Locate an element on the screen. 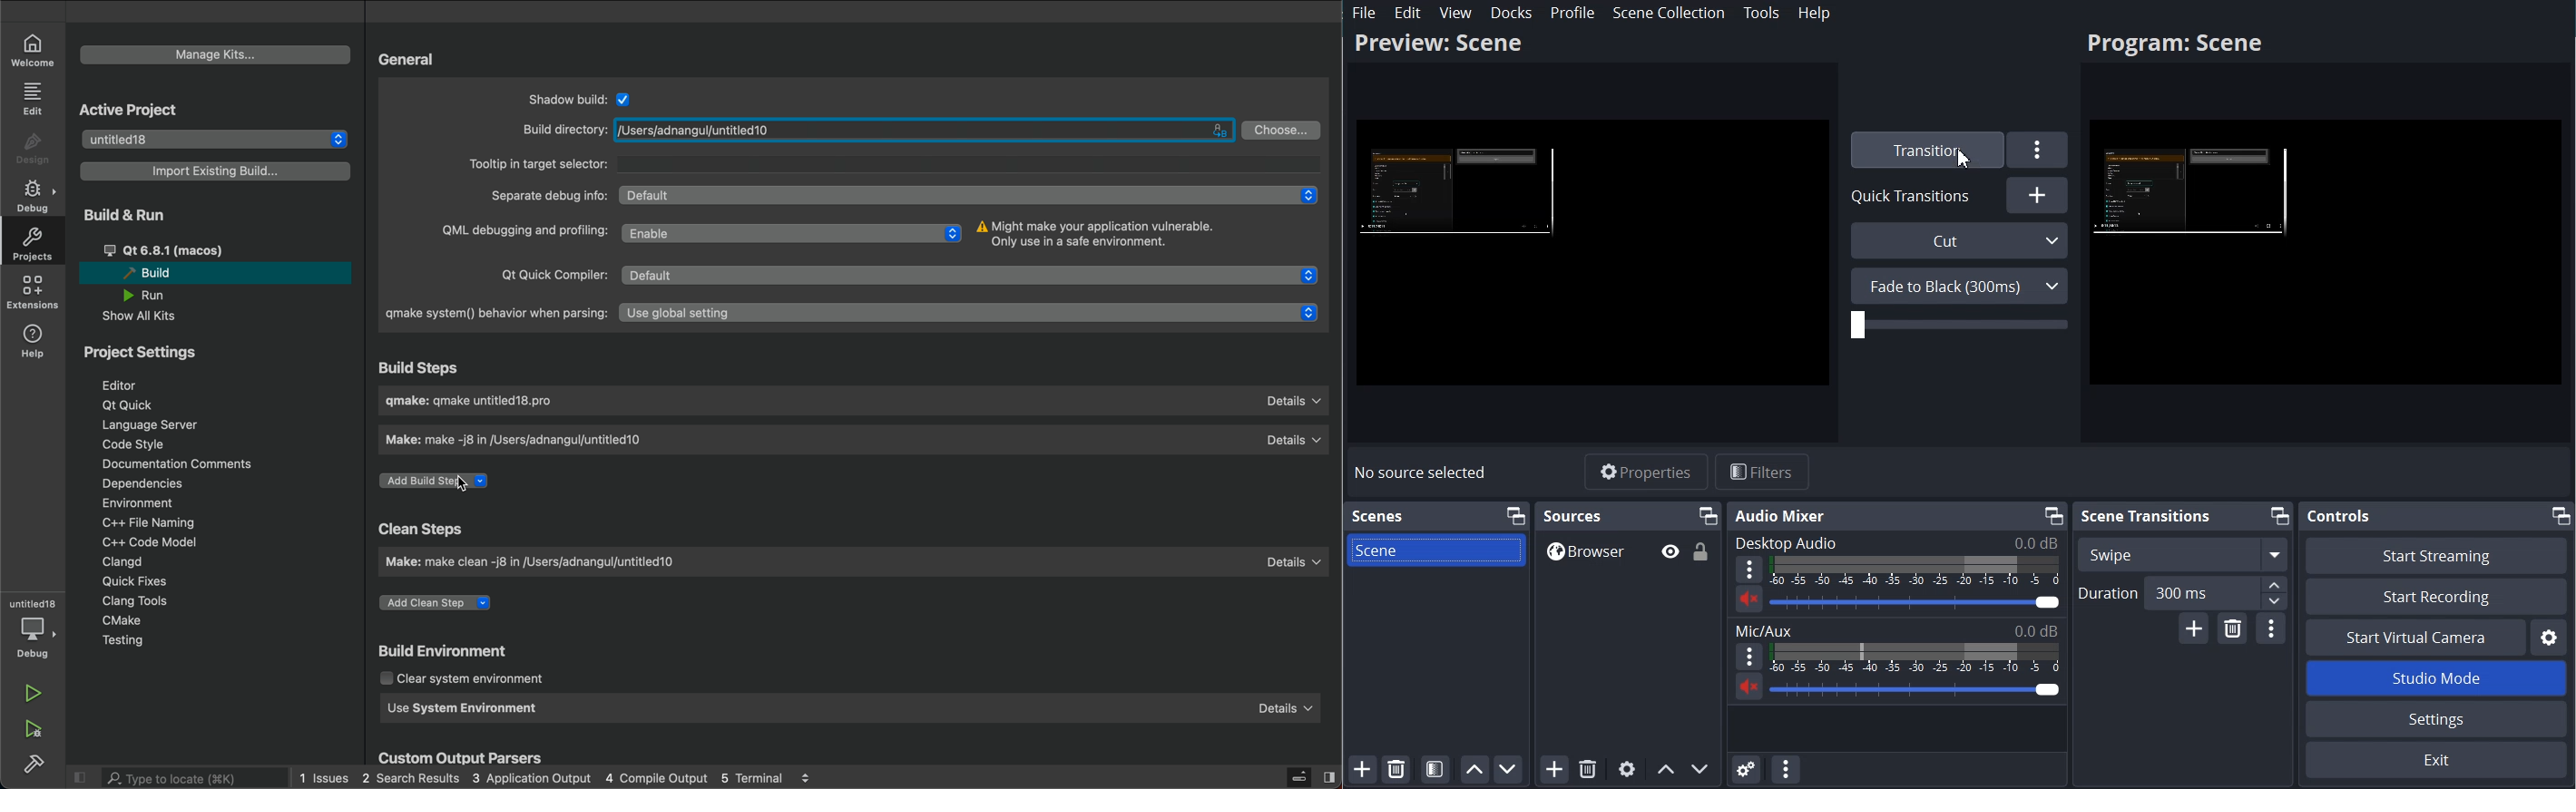  Lock is located at coordinates (1701, 550).